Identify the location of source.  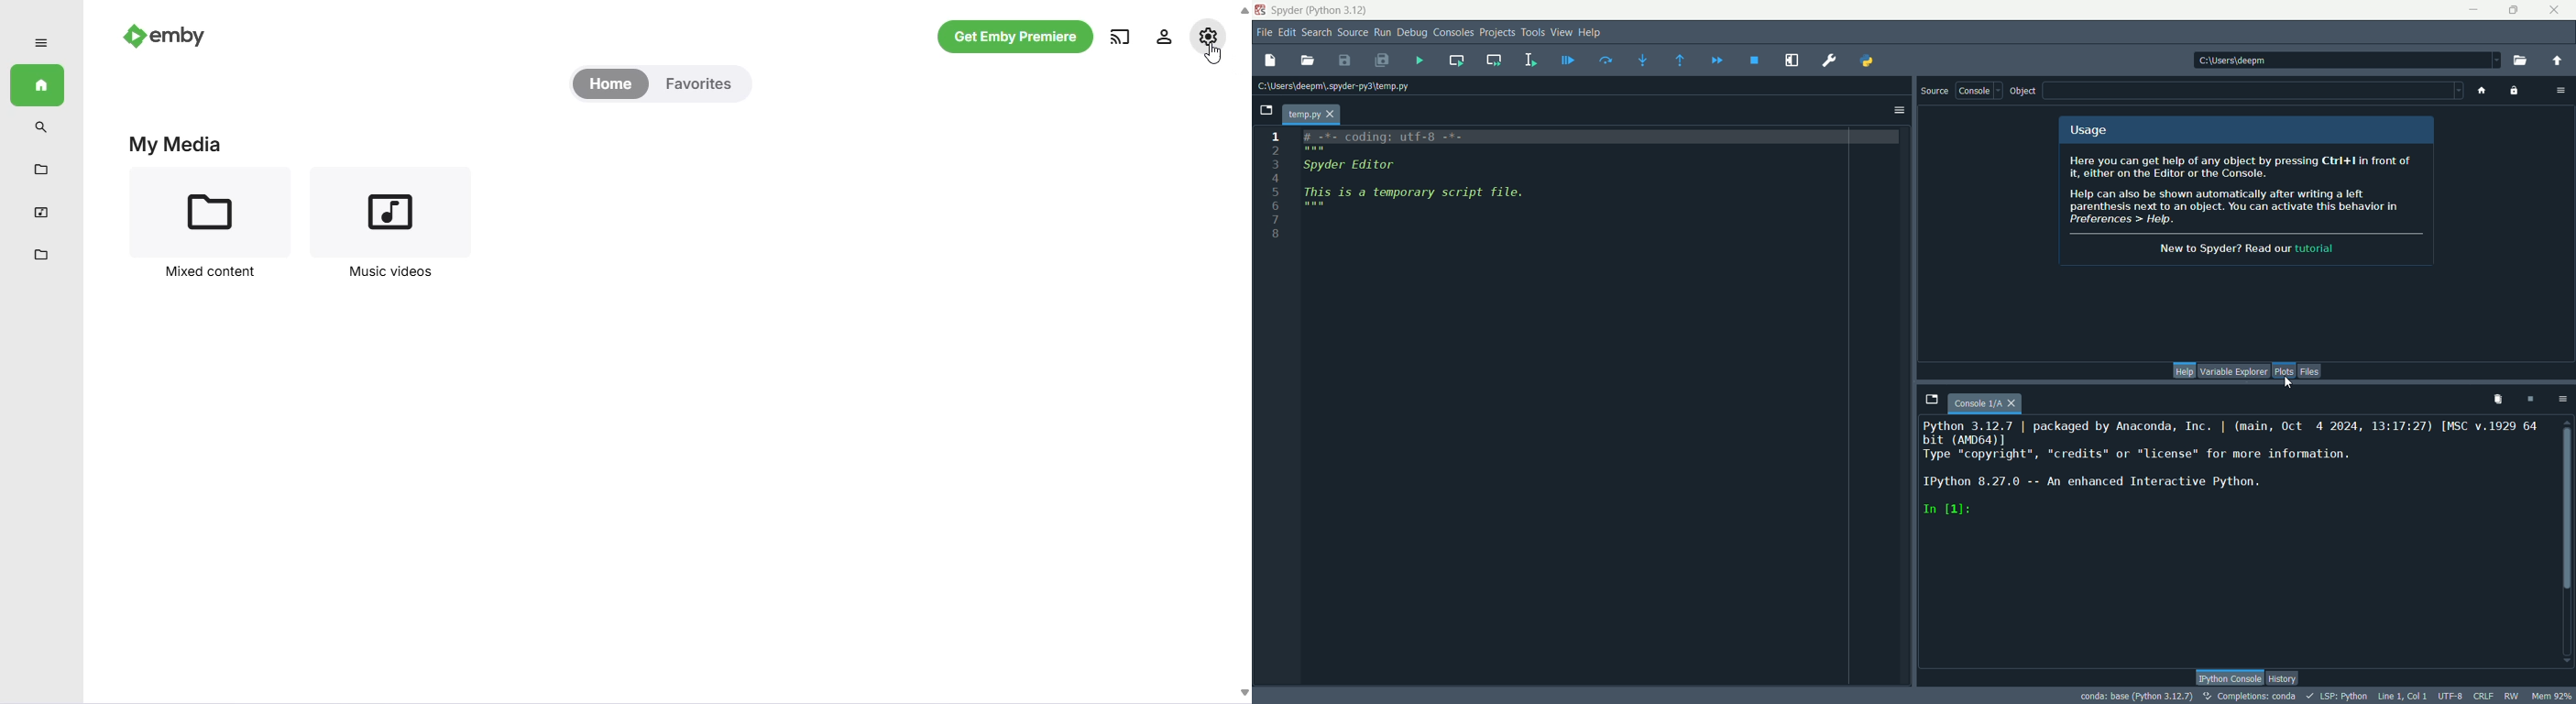
(1935, 90).